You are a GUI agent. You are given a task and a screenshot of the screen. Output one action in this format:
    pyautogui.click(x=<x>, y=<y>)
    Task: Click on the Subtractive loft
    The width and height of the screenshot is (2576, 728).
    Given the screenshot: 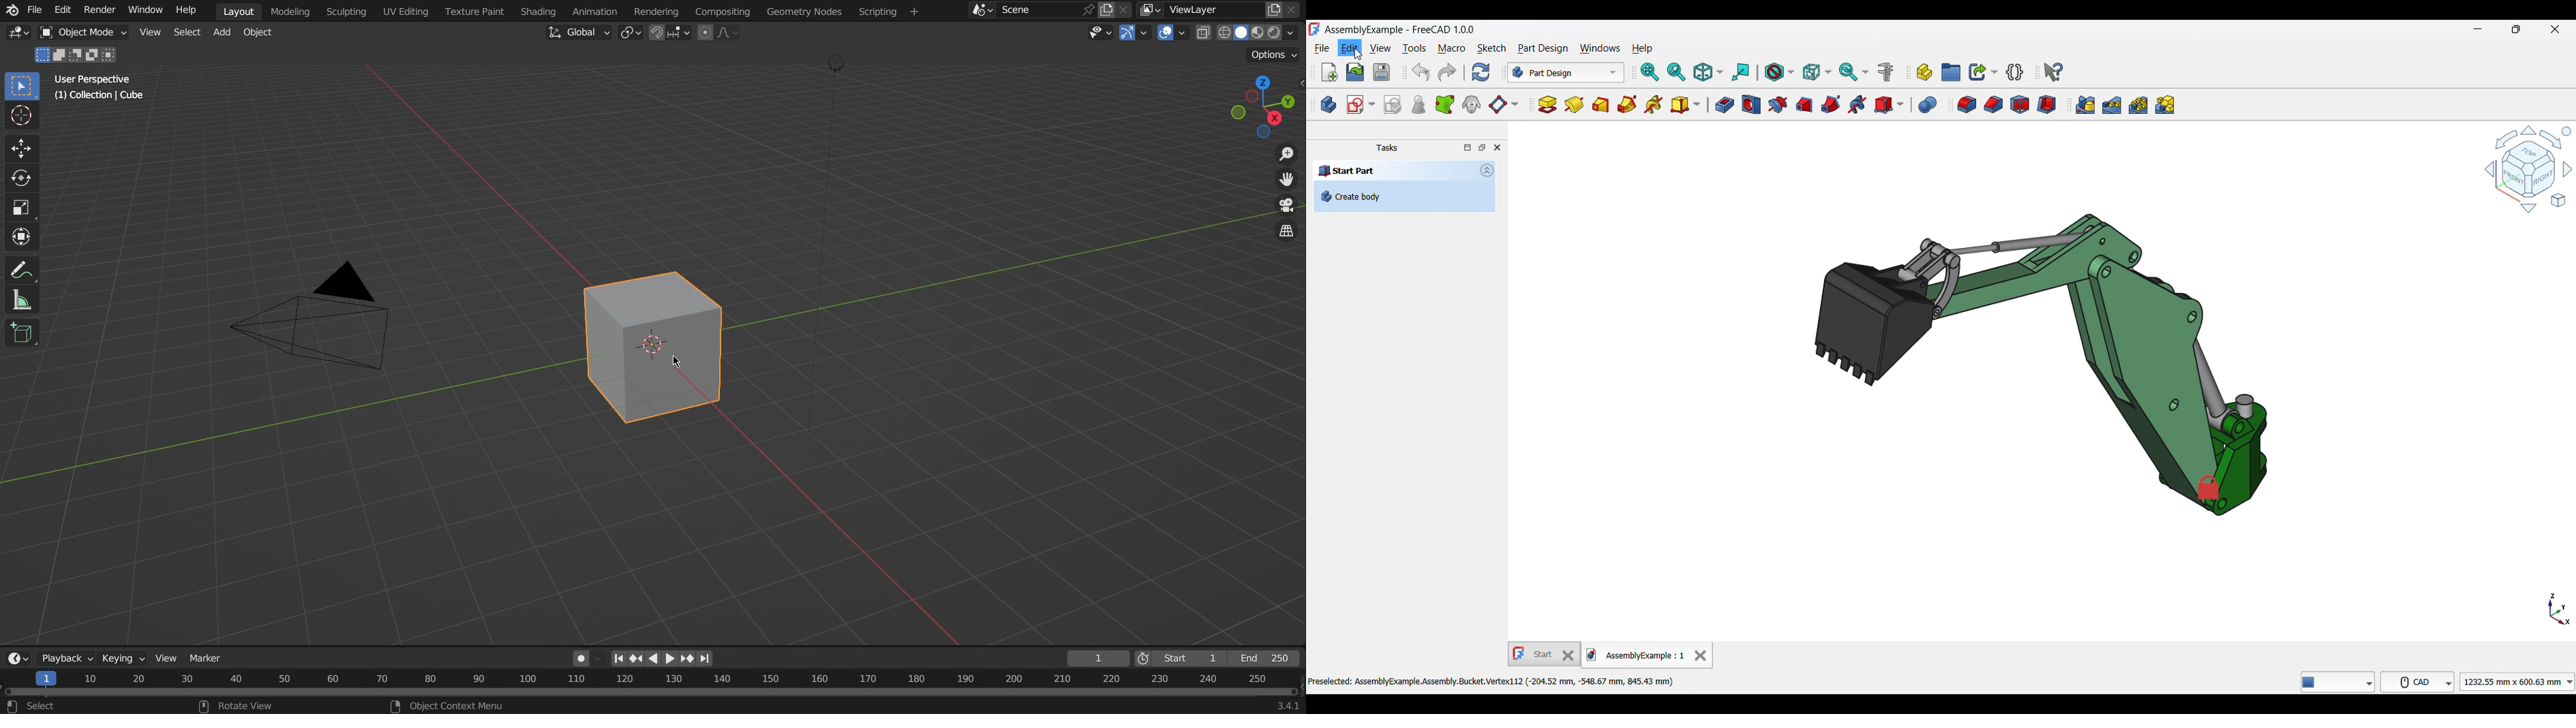 What is the action you would take?
    pyautogui.click(x=1805, y=106)
    